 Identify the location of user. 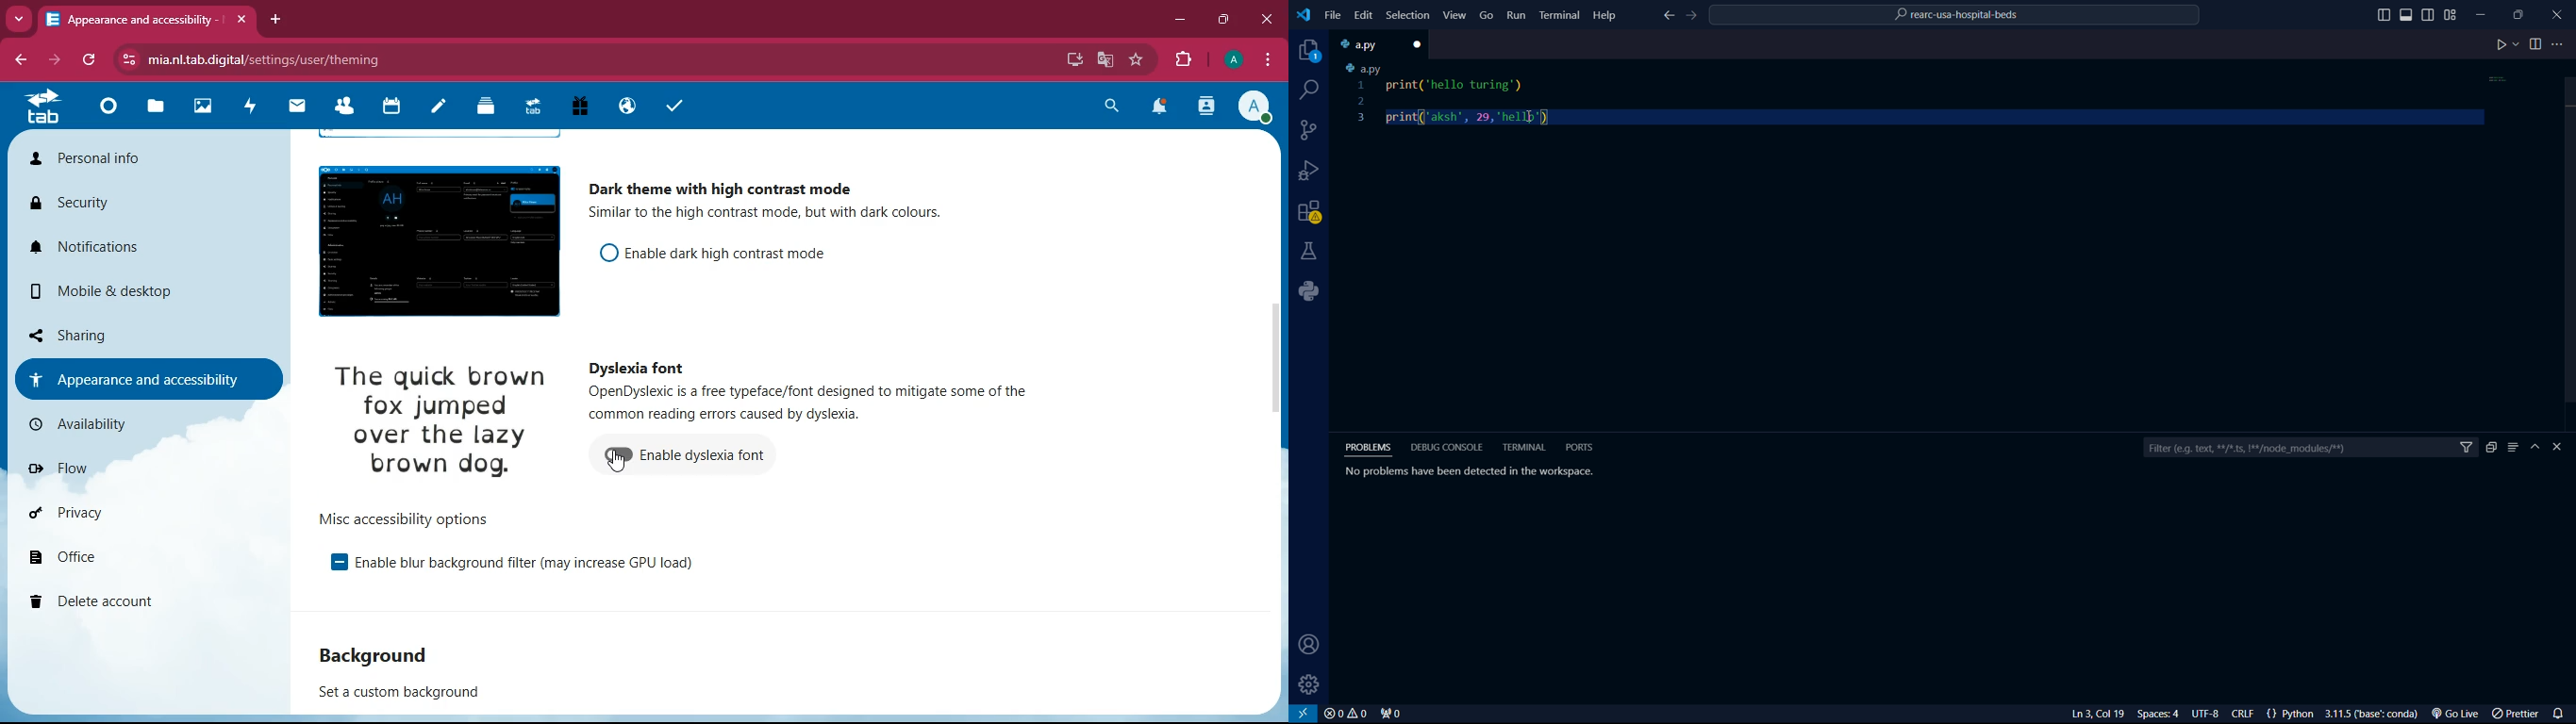
(1305, 646).